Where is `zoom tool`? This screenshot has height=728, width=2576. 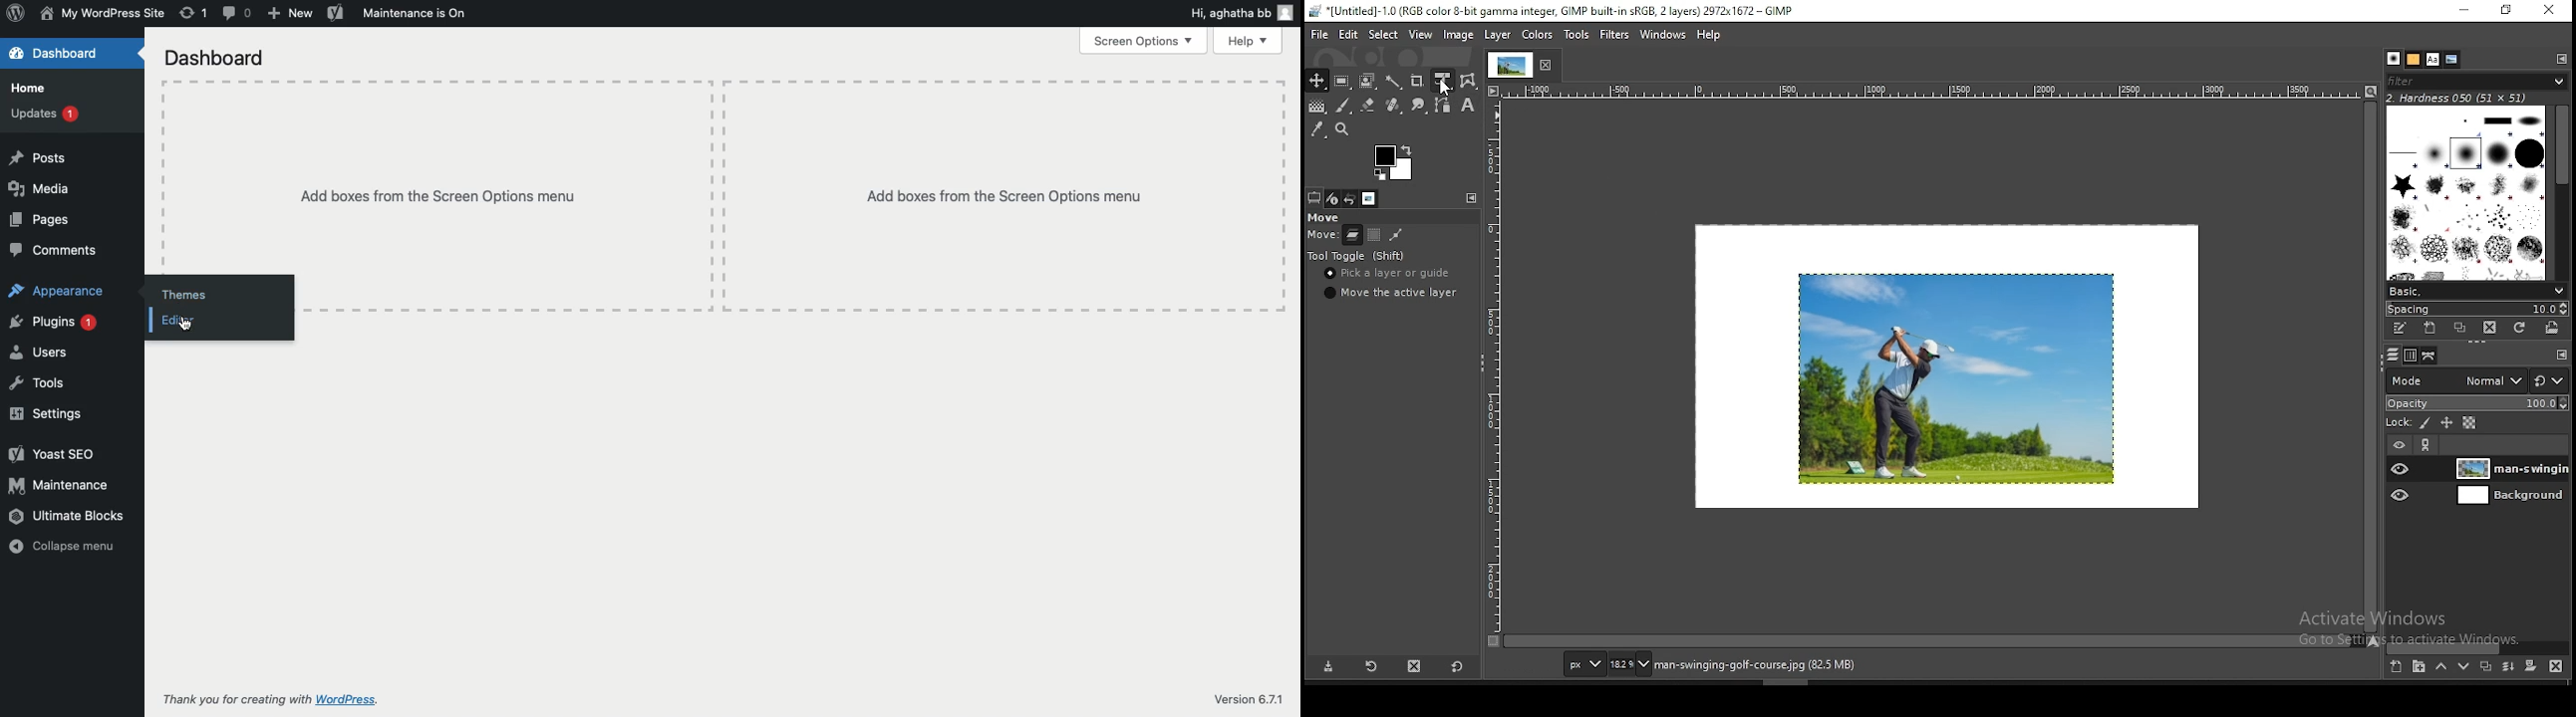 zoom tool is located at coordinates (1342, 130).